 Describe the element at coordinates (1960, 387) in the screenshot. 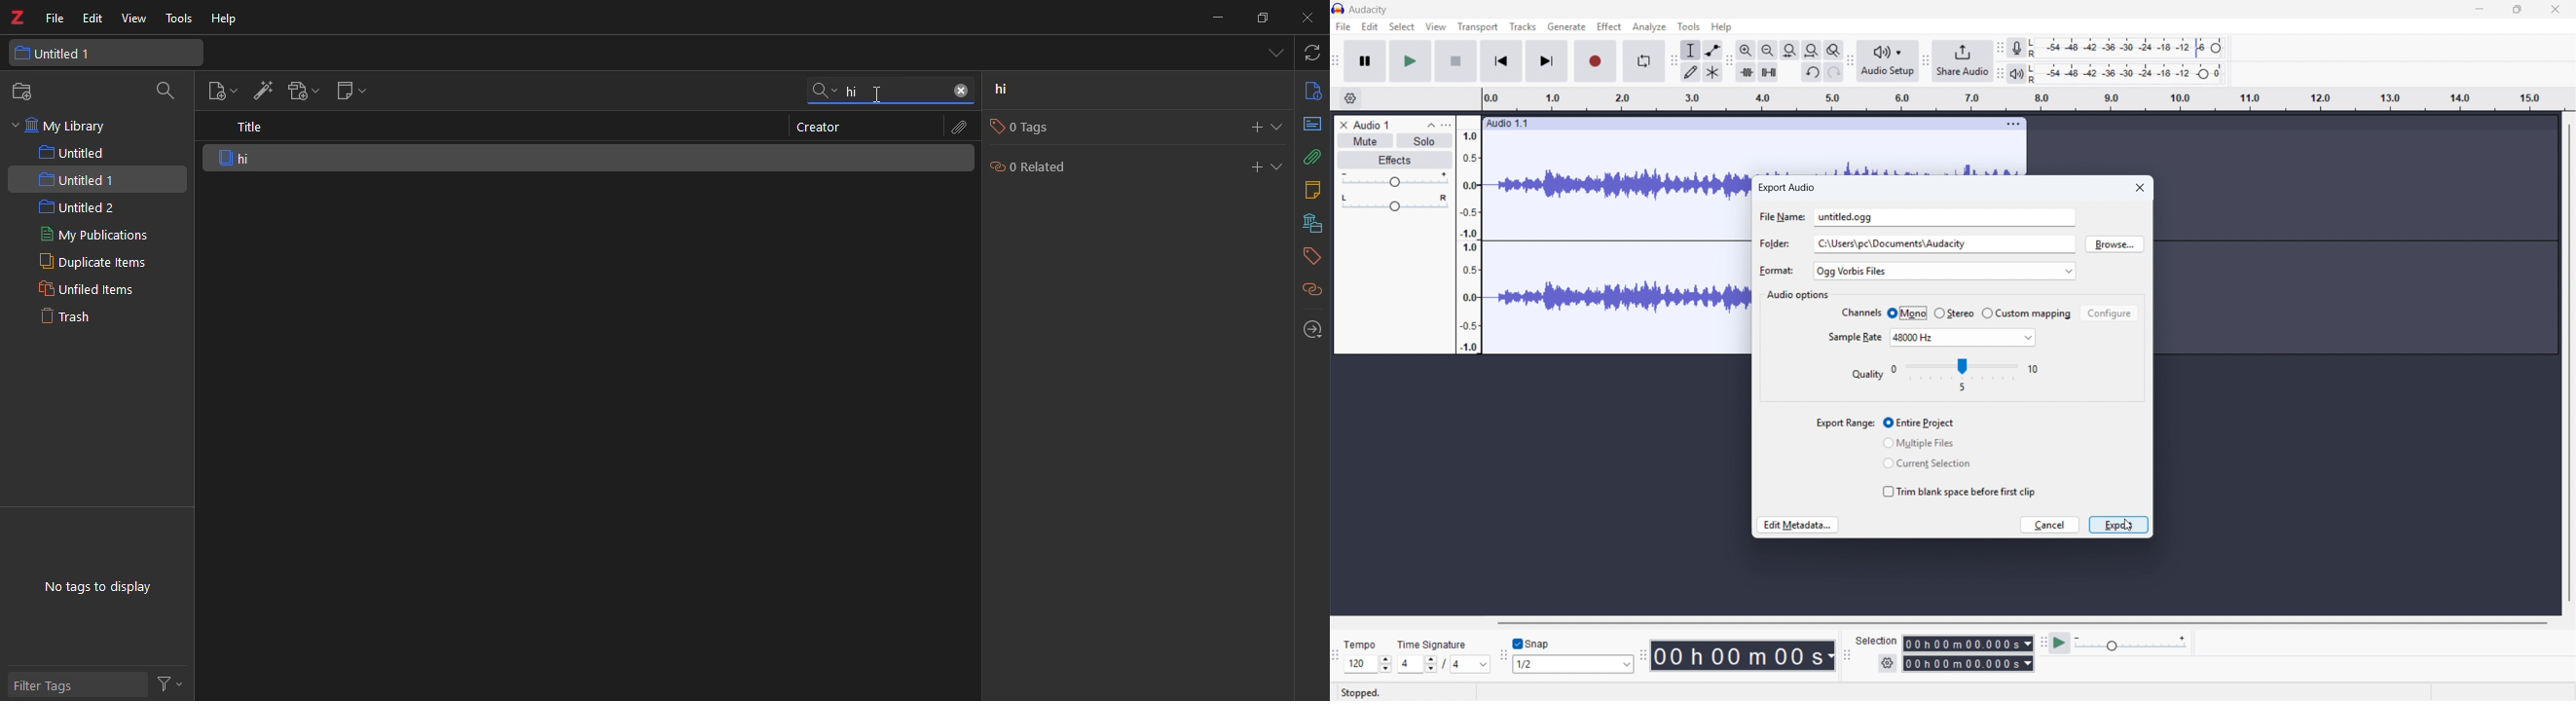

I see `5` at that location.